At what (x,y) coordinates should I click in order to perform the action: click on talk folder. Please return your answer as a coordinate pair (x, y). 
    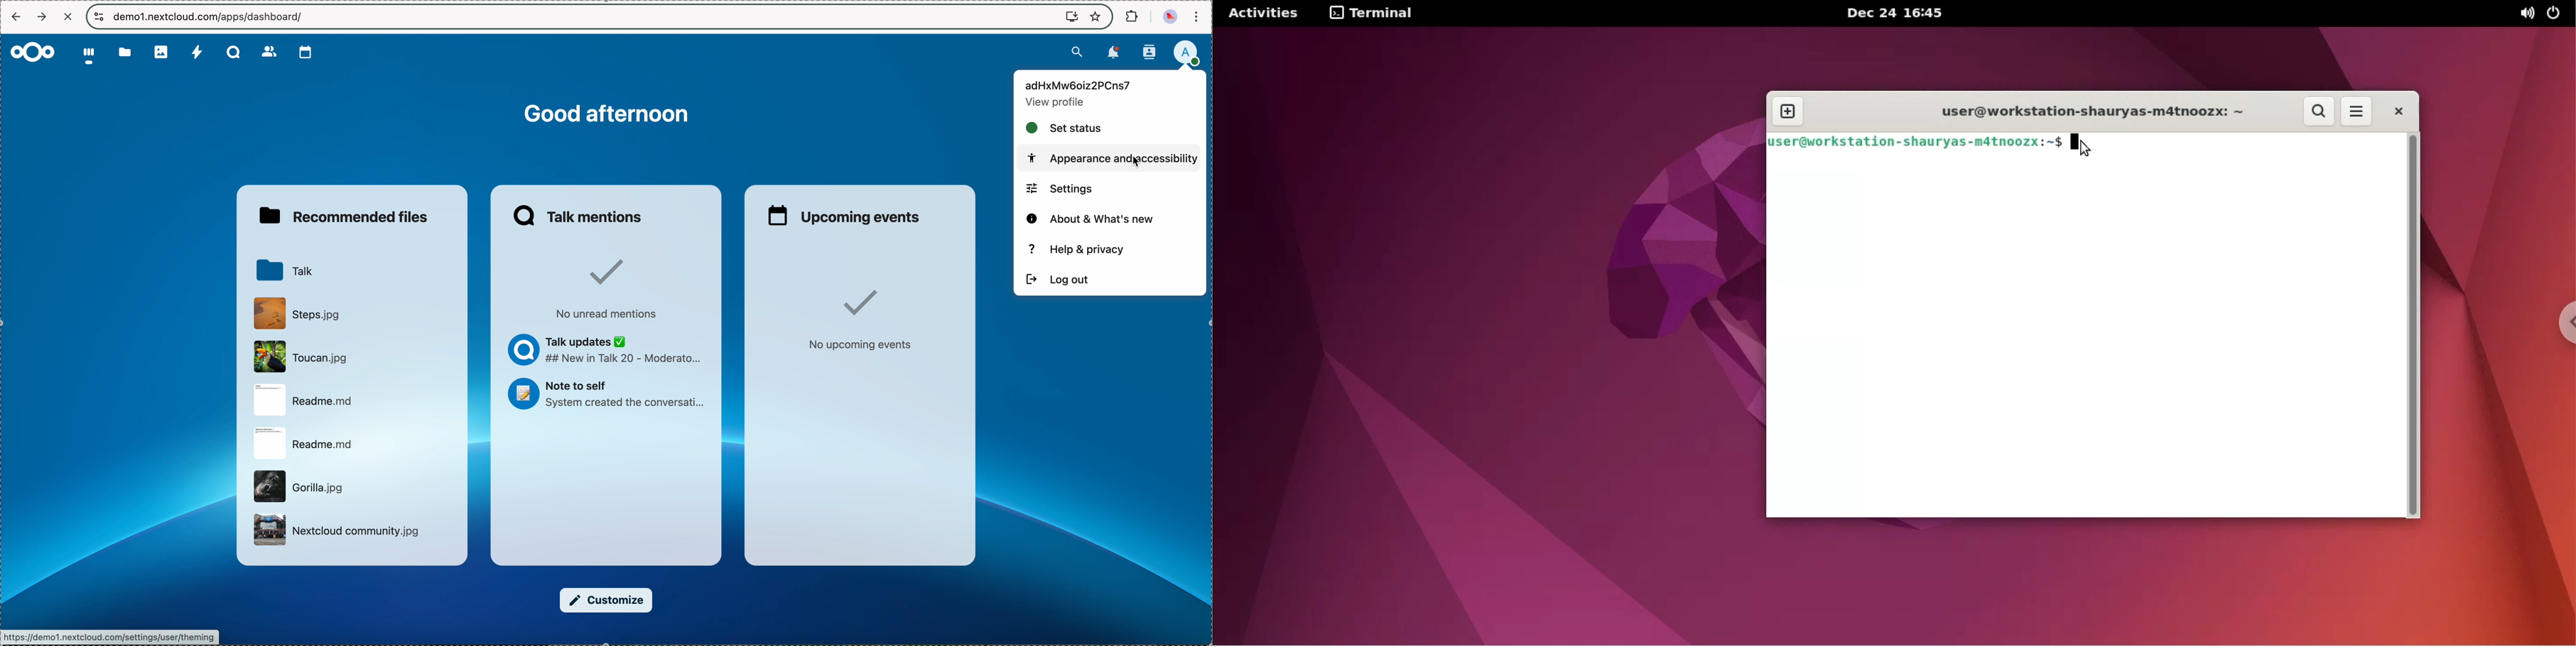
    Looking at the image, I should click on (284, 270).